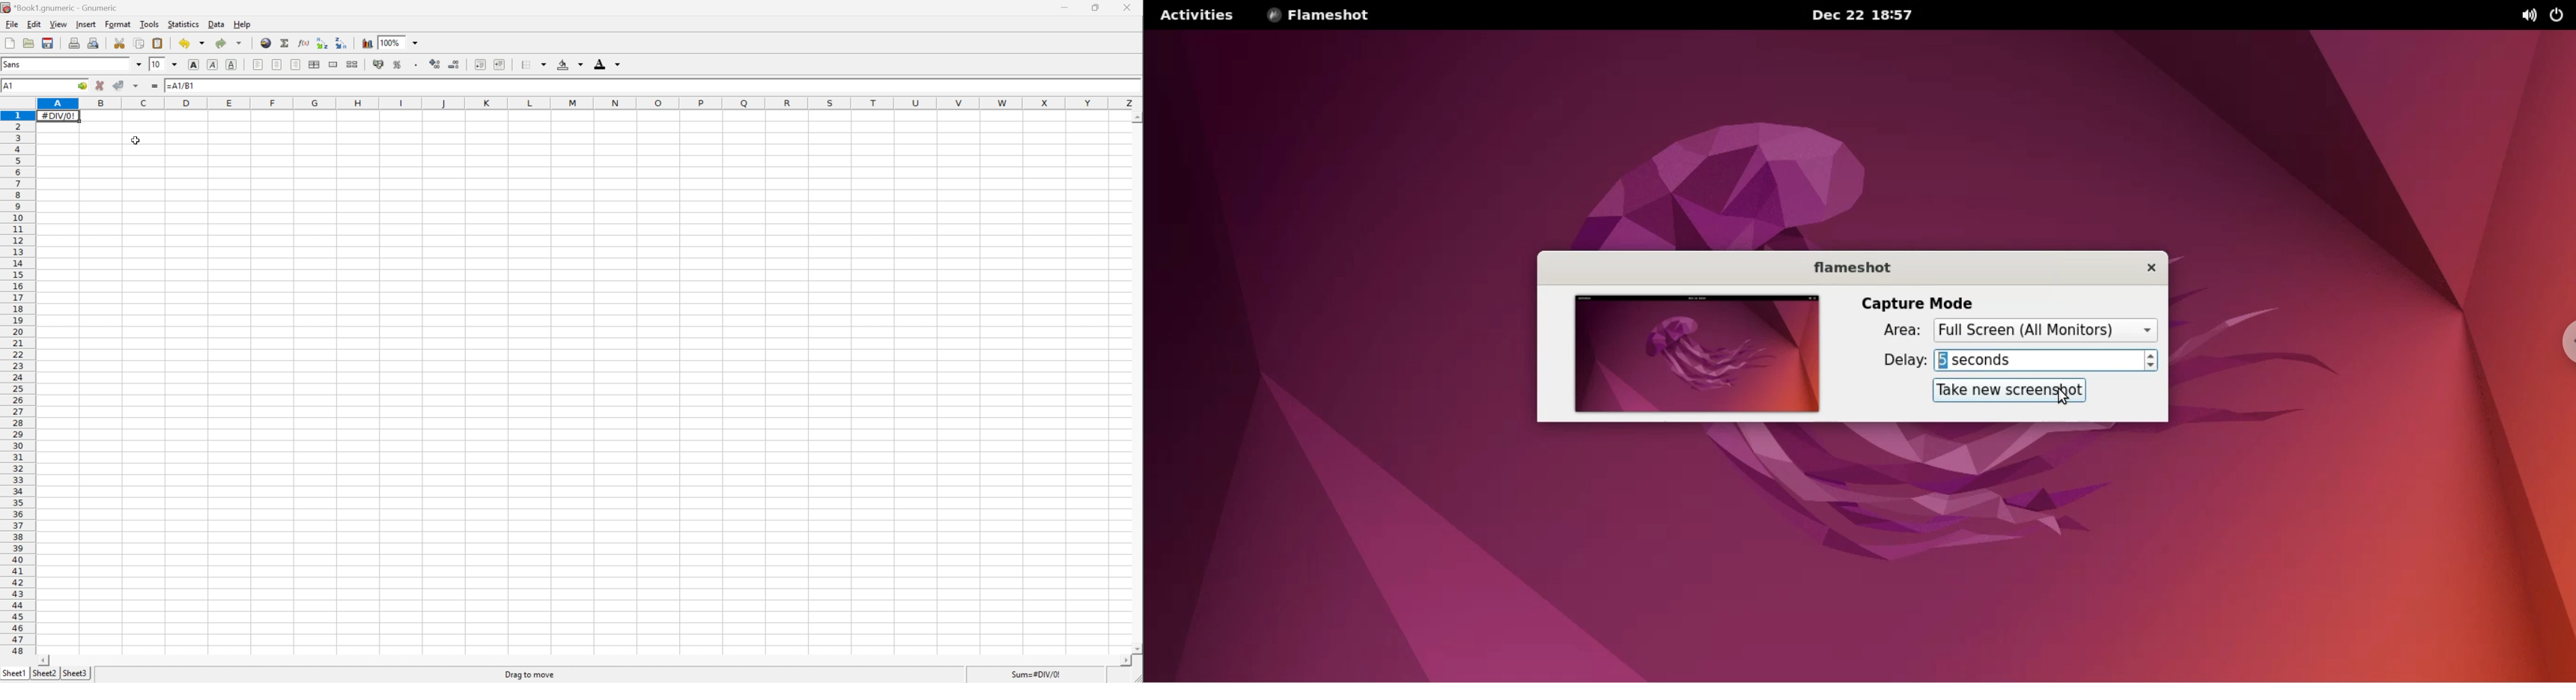 The width and height of the screenshot is (2576, 700). What do you see at coordinates (12, 25) in the screenshot?
I see `File` at bounding box center [12, 25].